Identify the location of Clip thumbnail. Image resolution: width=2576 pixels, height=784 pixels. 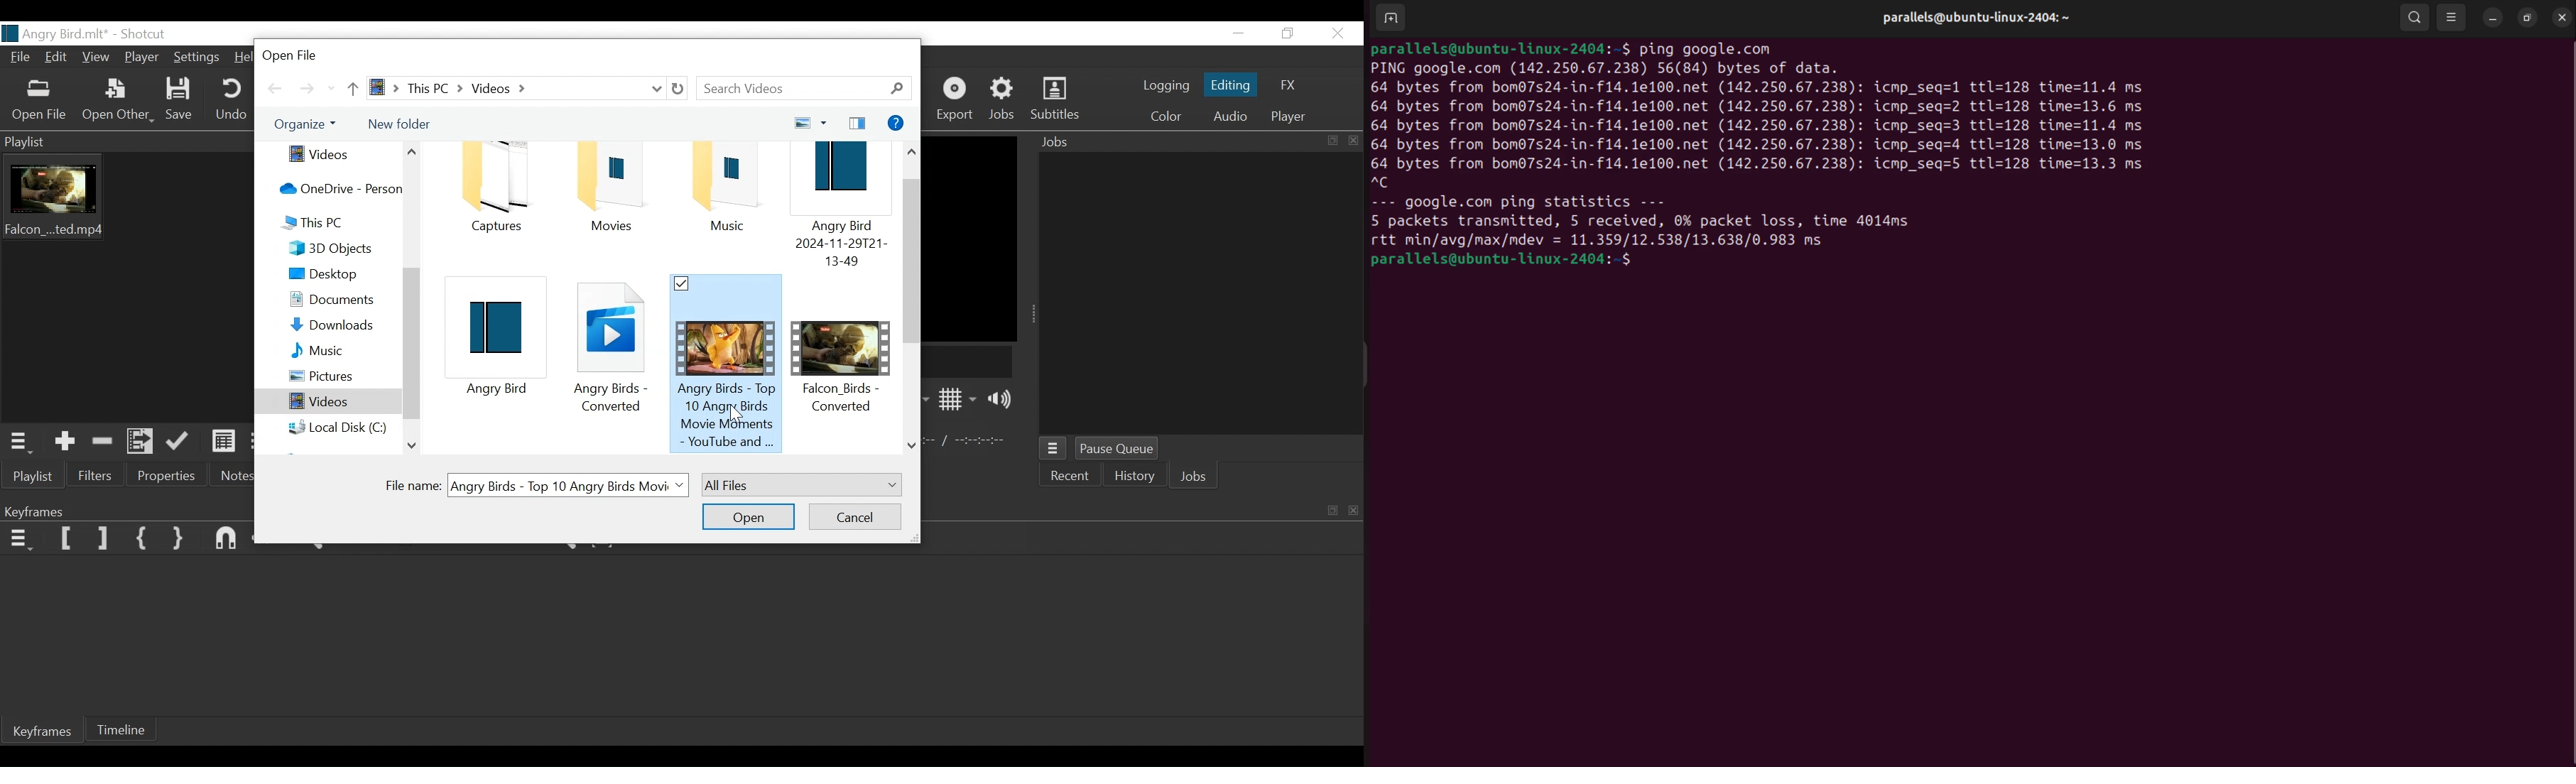
(64, 207).